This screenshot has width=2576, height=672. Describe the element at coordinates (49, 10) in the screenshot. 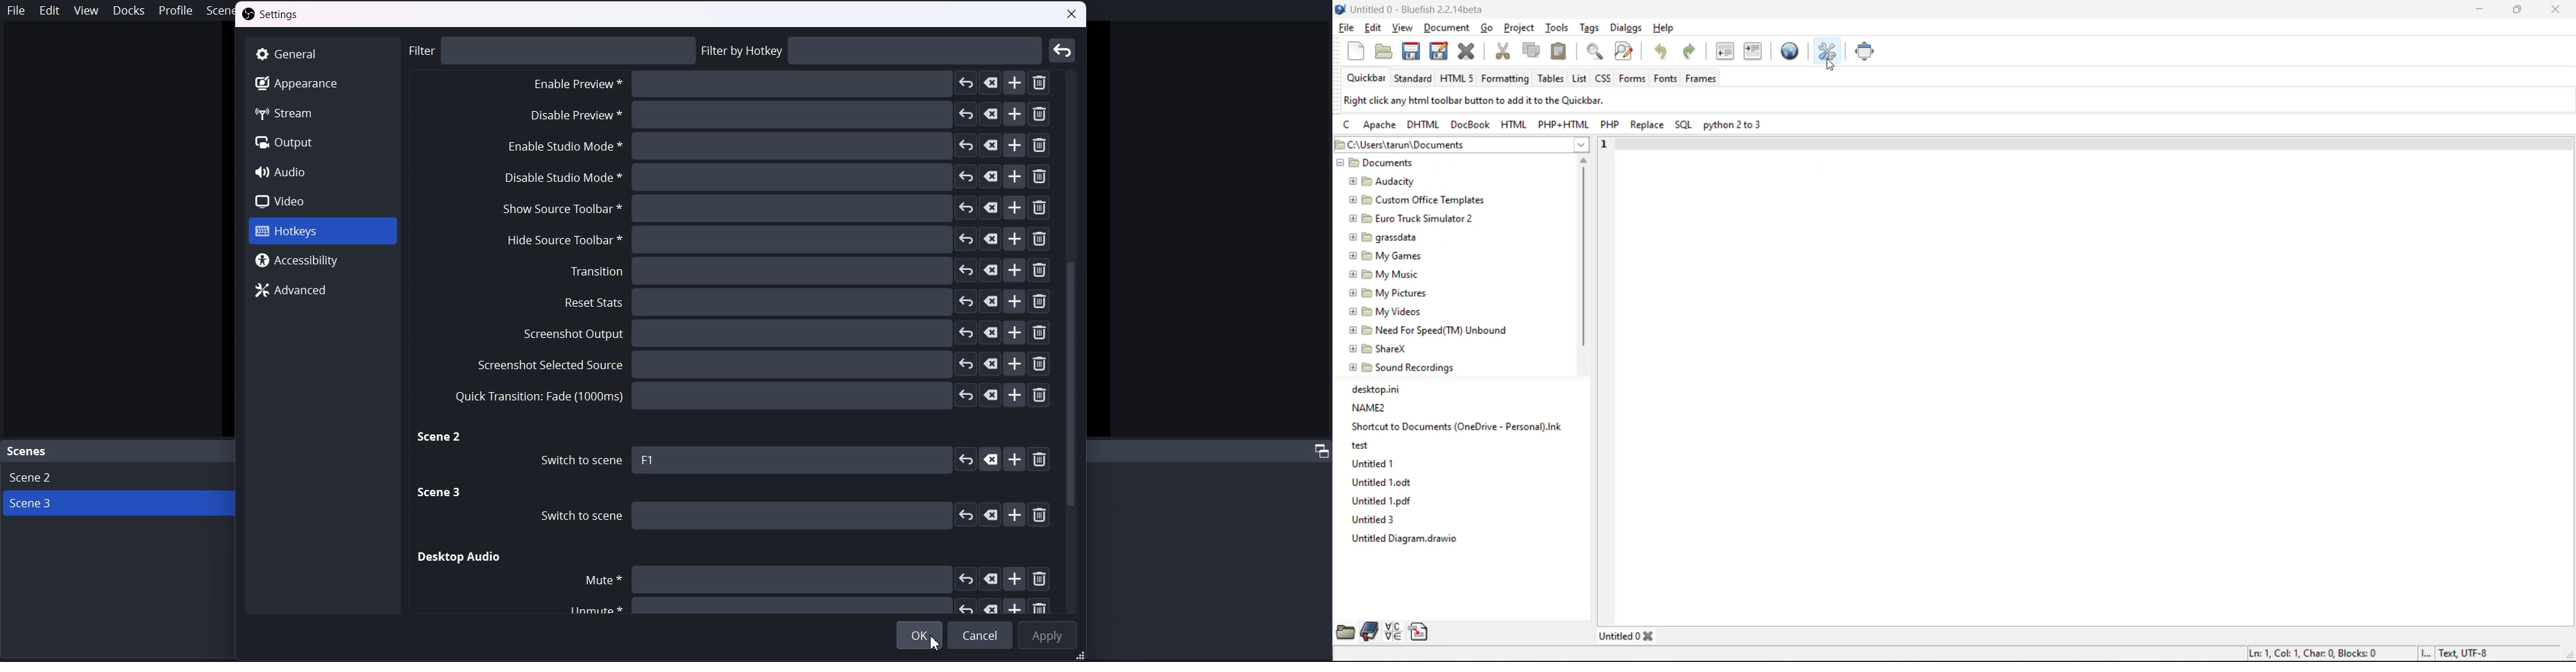

I see `Edit` at that location.